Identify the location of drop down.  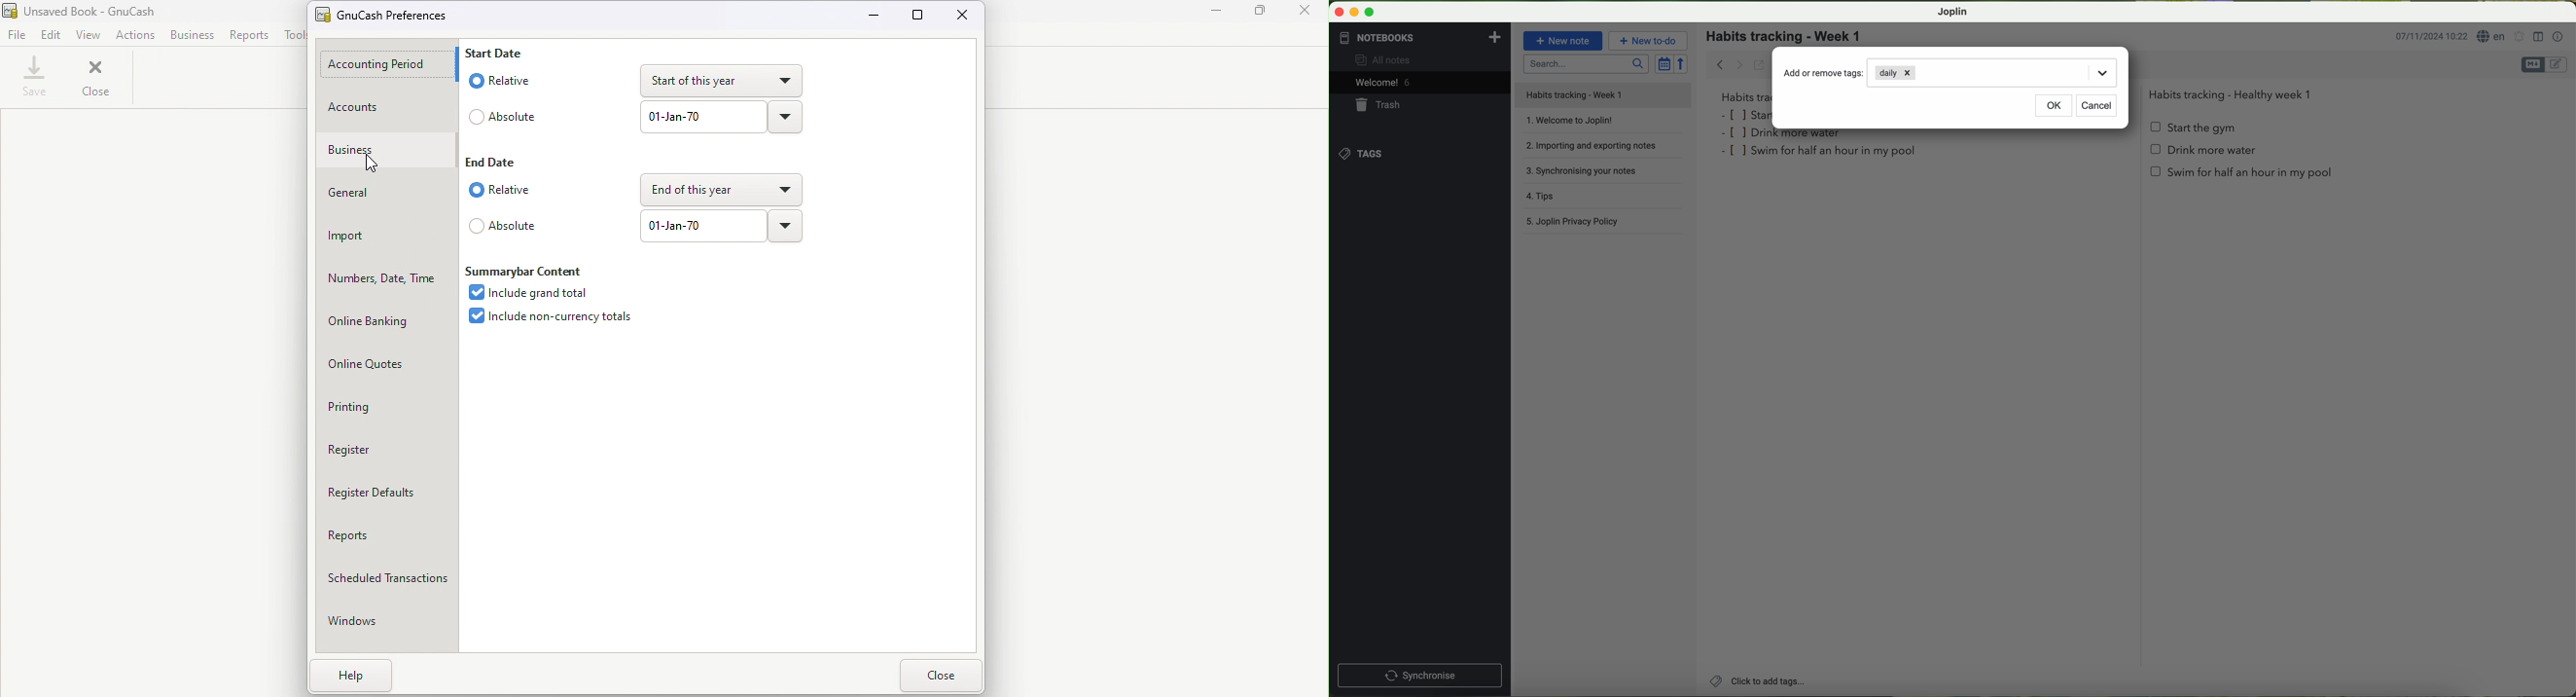
(2102, 72).